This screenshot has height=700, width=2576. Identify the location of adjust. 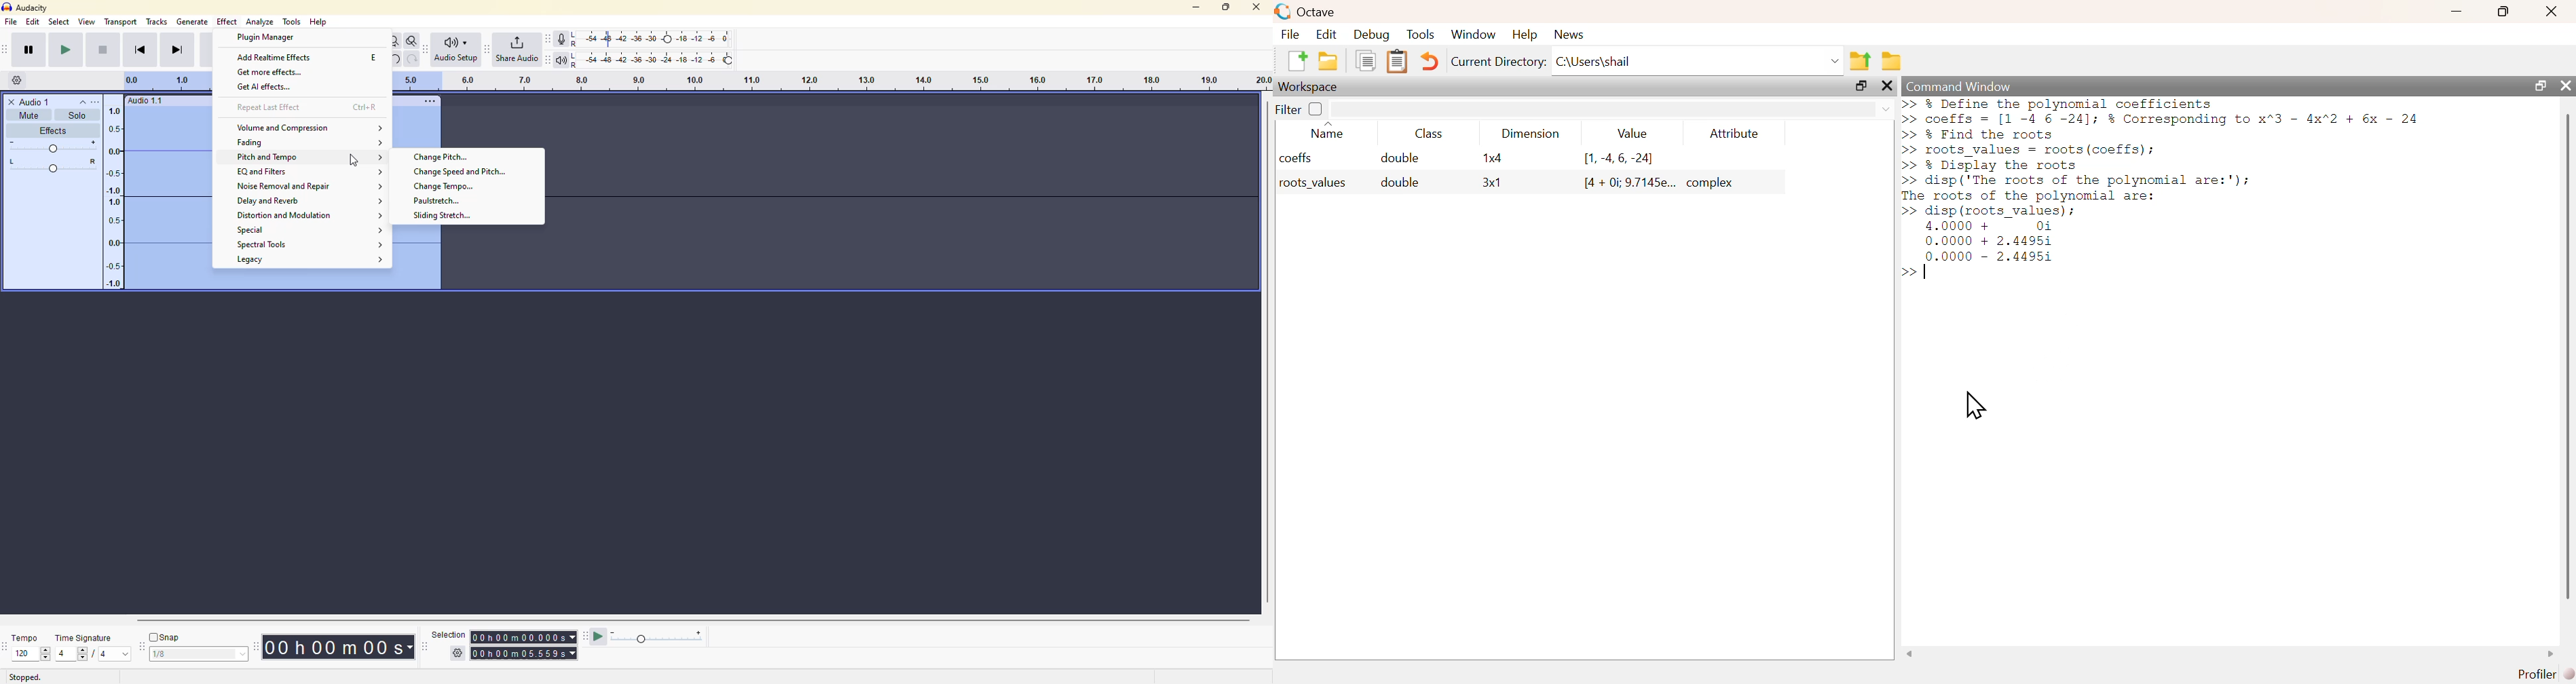
(54, 146).